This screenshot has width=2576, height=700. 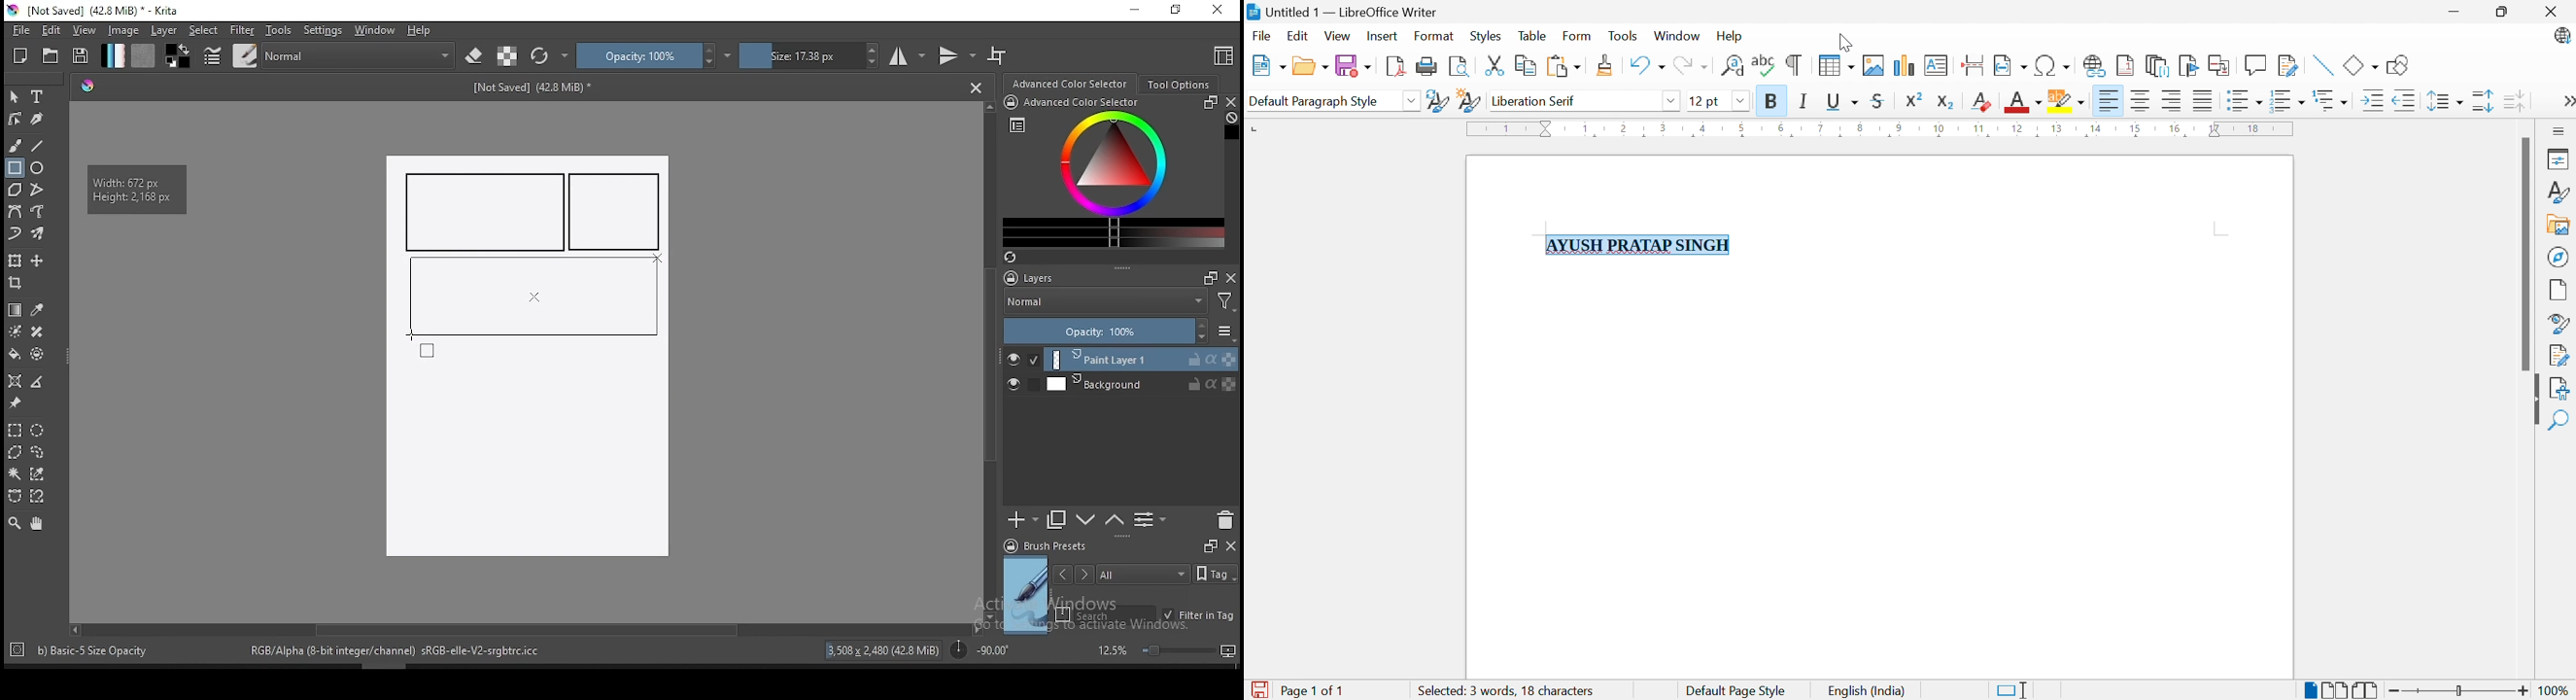 I want to click on Insert Footnote, so click(x=2124, y=67).